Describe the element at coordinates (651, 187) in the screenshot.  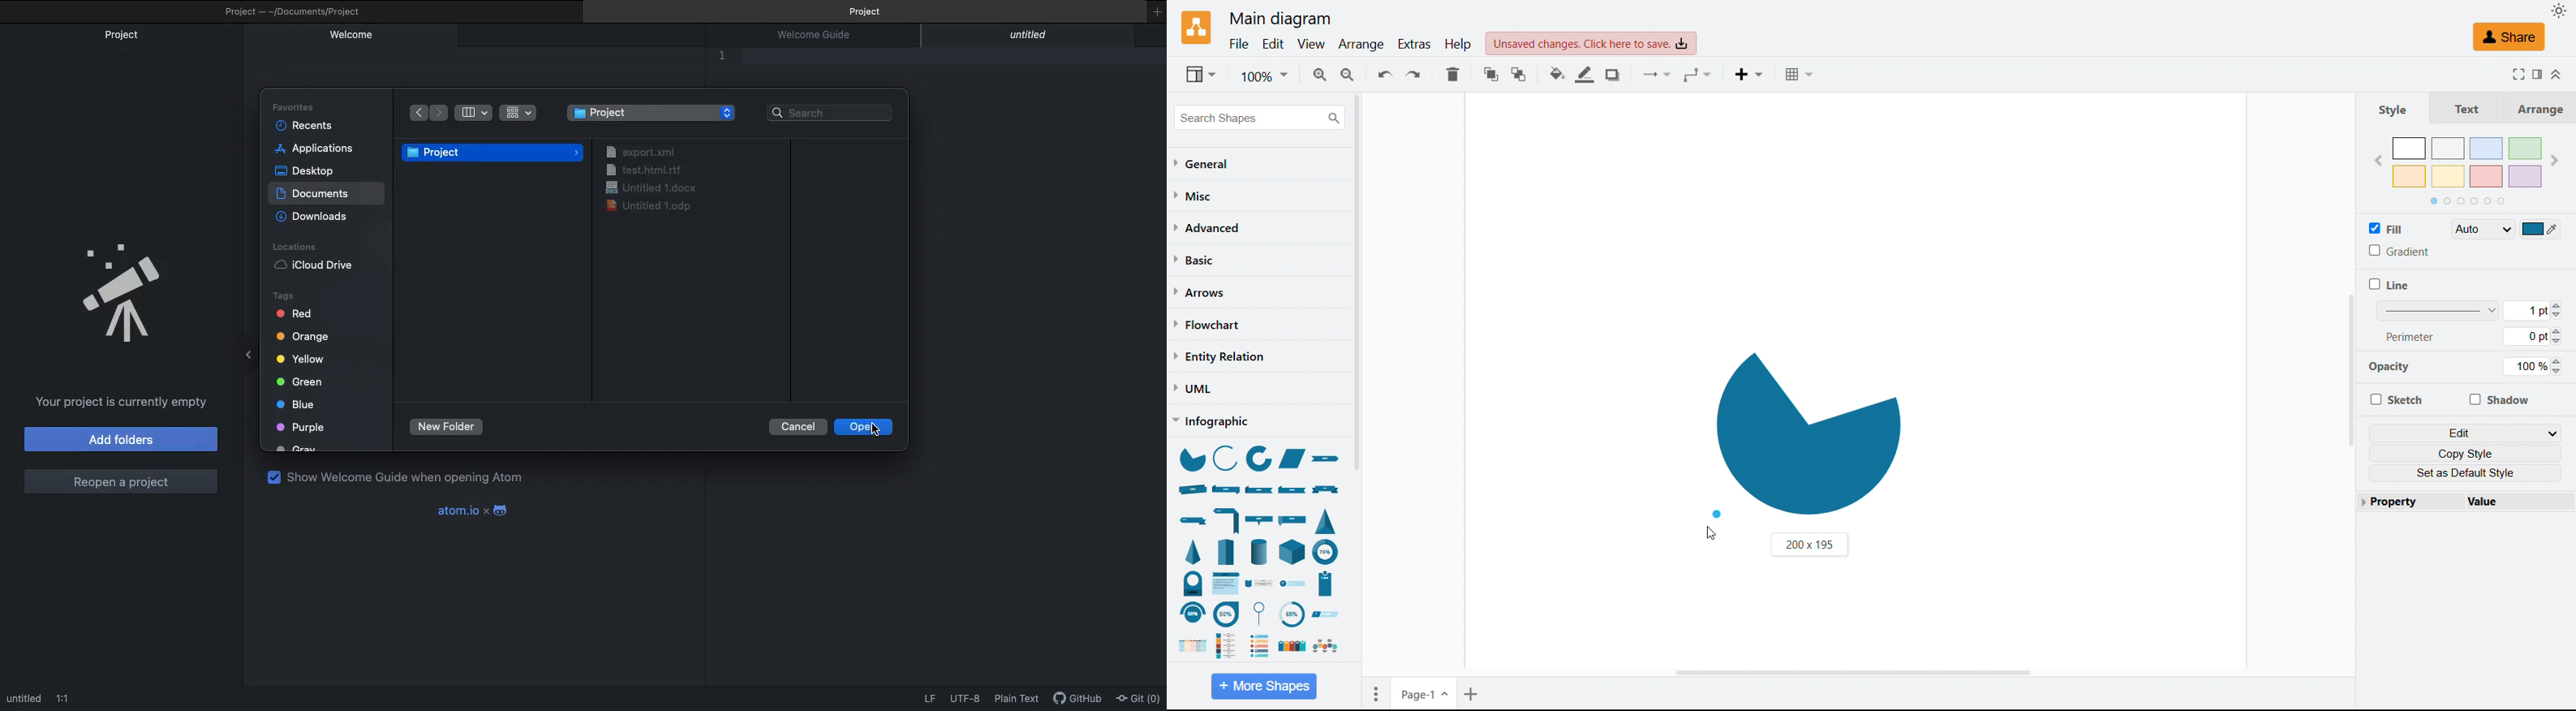
I see `Untitled 1.gocx` at that location.